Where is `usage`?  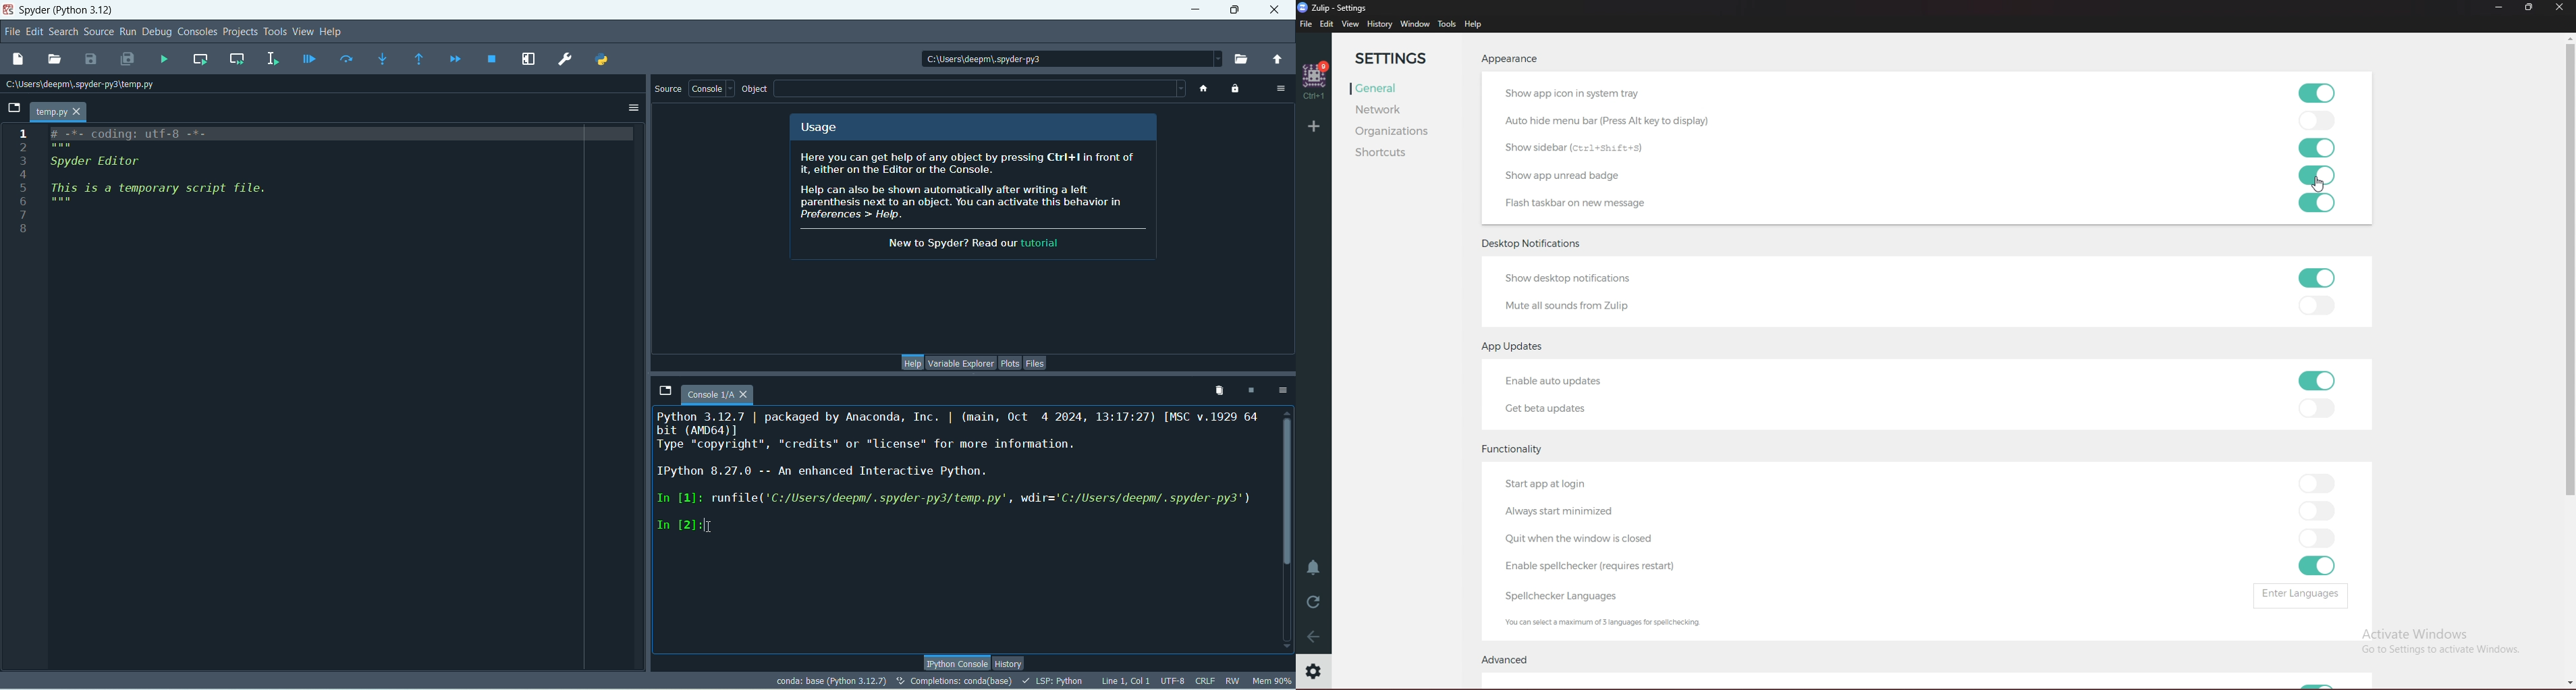 usage is located at coordinates (819, 130).